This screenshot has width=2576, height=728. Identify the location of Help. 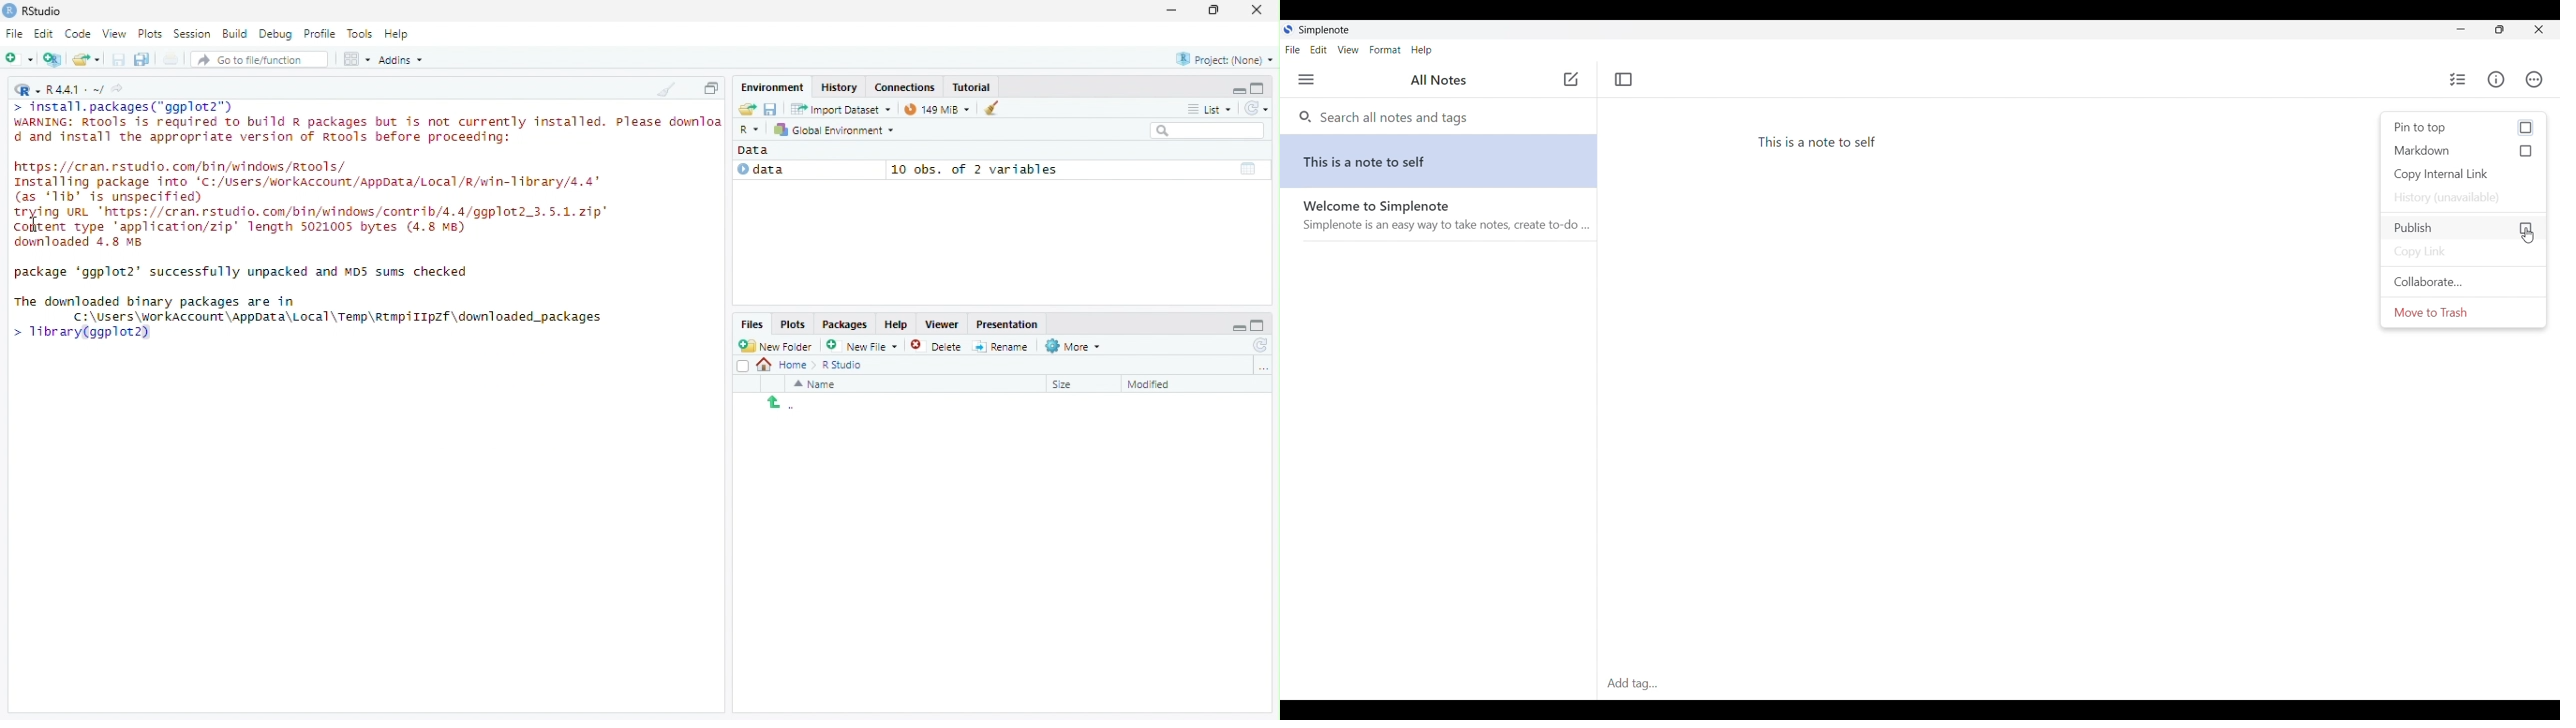
(1421, 51).